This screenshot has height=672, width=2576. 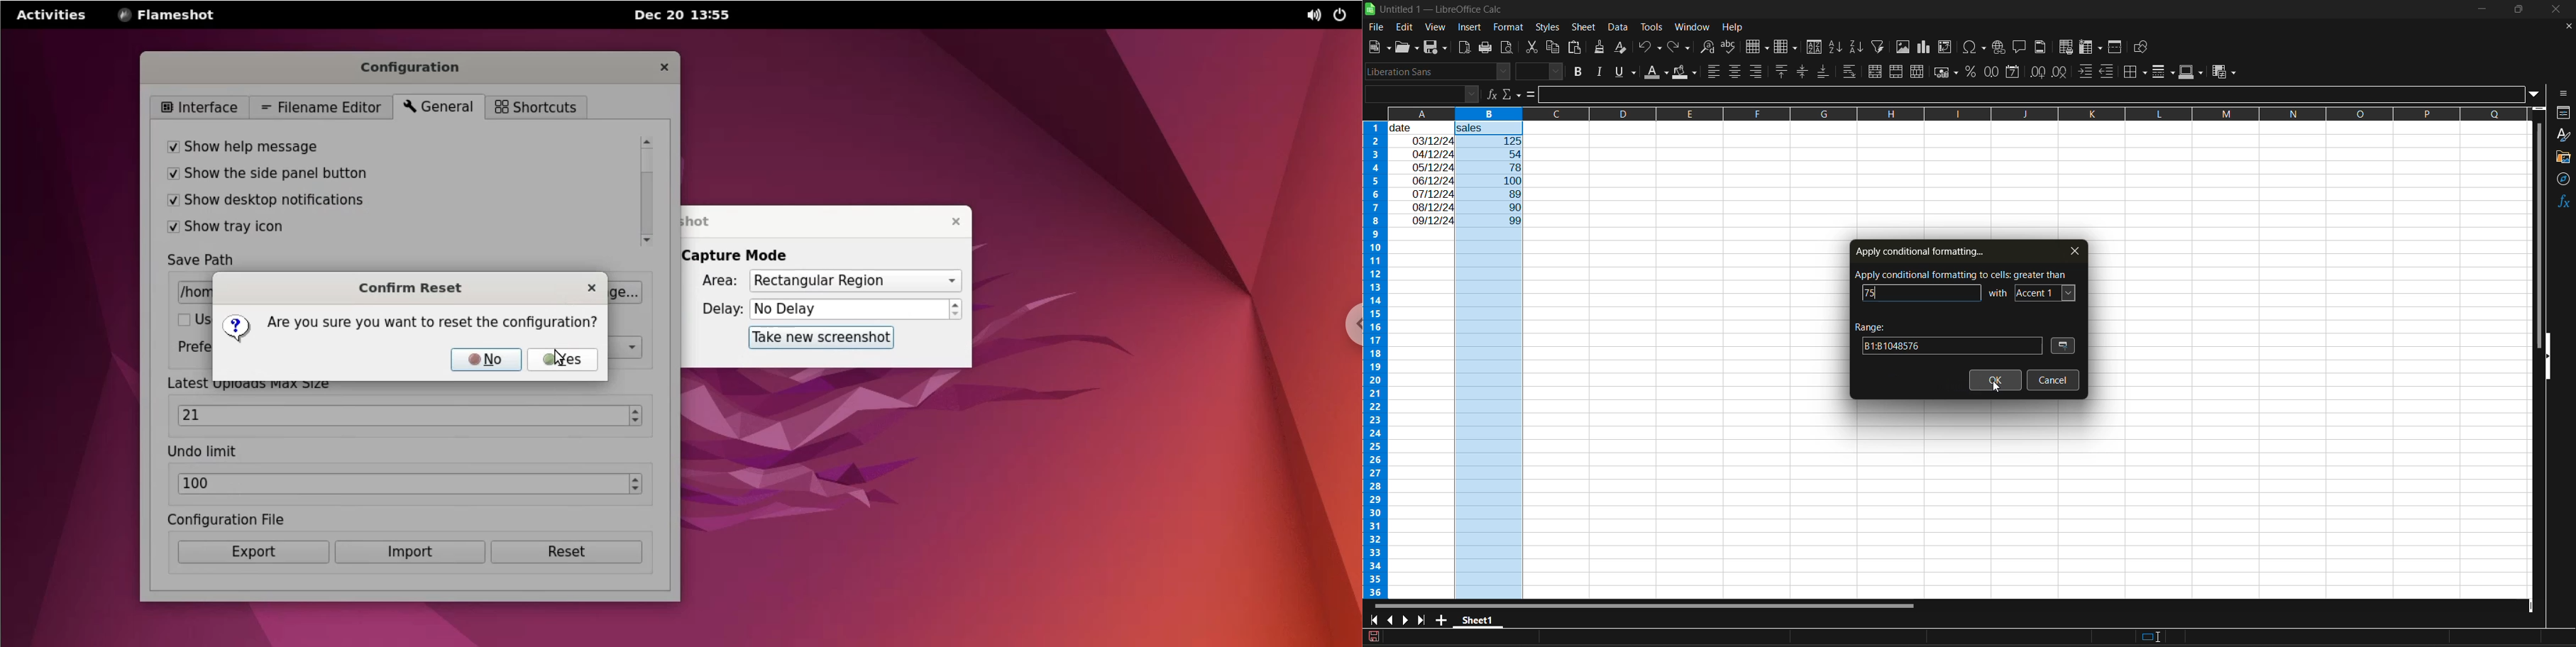 I want to click on column, so click(x=1788, y=47).